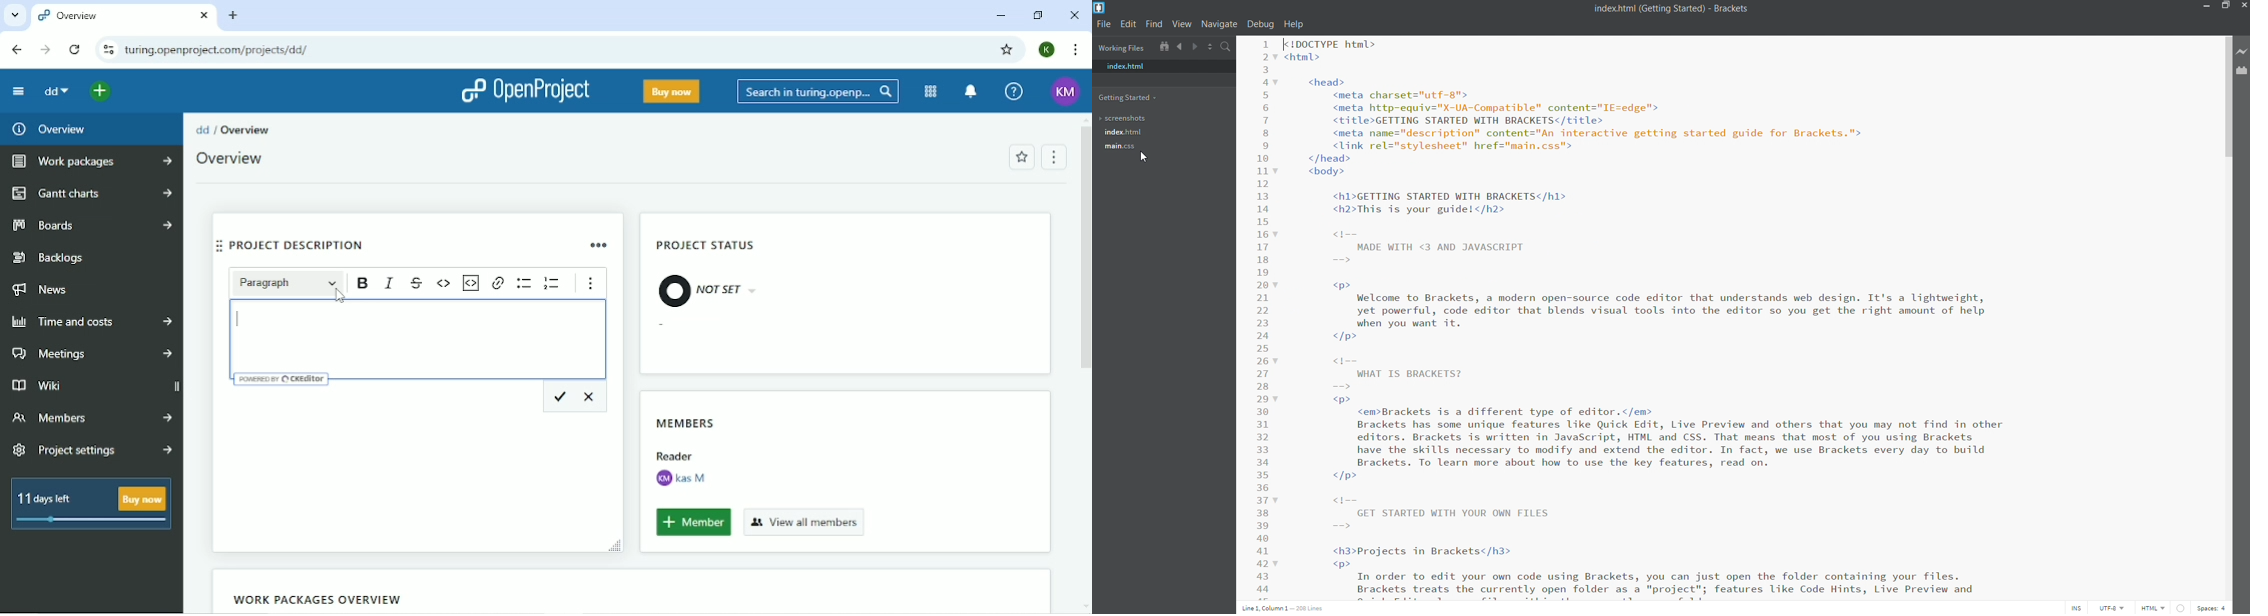 This screenshot has height=616, width=2268. What do you see at coordinates (92, 225) in the screenshot?
I see `Boards` at bounding box center [92, 225].